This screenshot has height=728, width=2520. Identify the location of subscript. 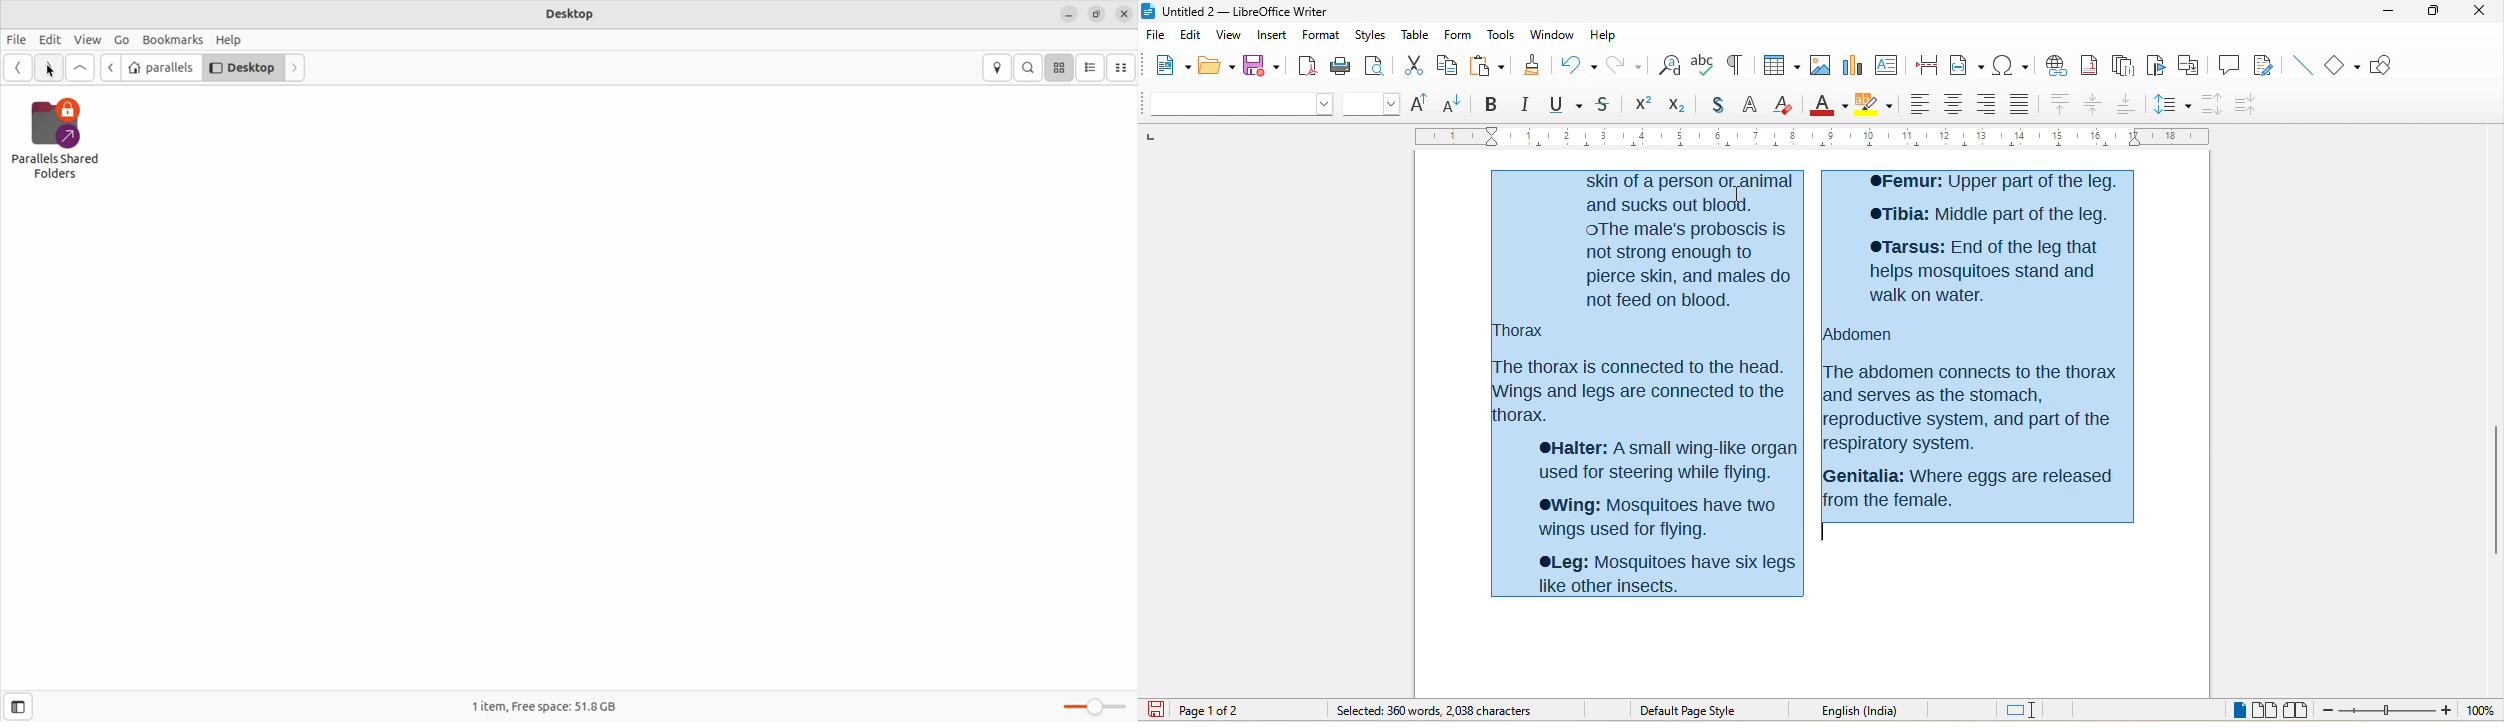
(1676, 105).